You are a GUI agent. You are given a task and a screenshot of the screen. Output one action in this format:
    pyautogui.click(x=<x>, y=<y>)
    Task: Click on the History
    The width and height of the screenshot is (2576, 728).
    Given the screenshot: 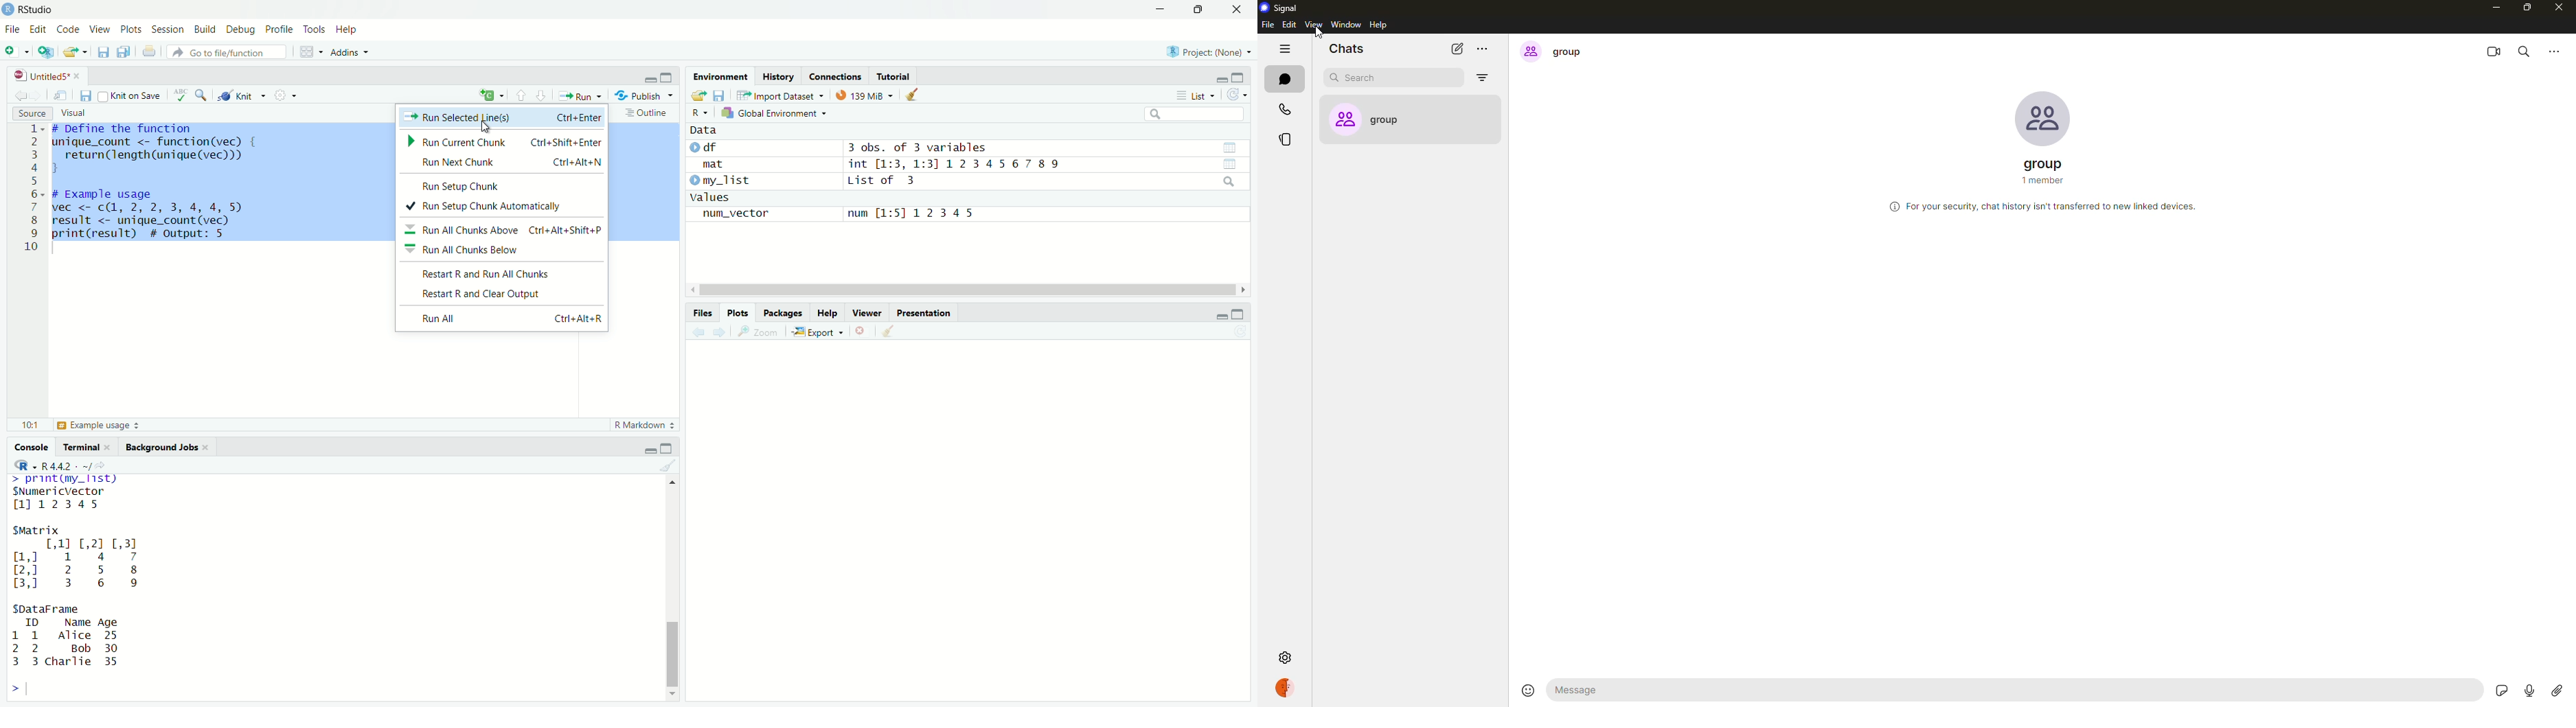 What is the action you would take?
    pyautogui.click(x=779, y=77)
    